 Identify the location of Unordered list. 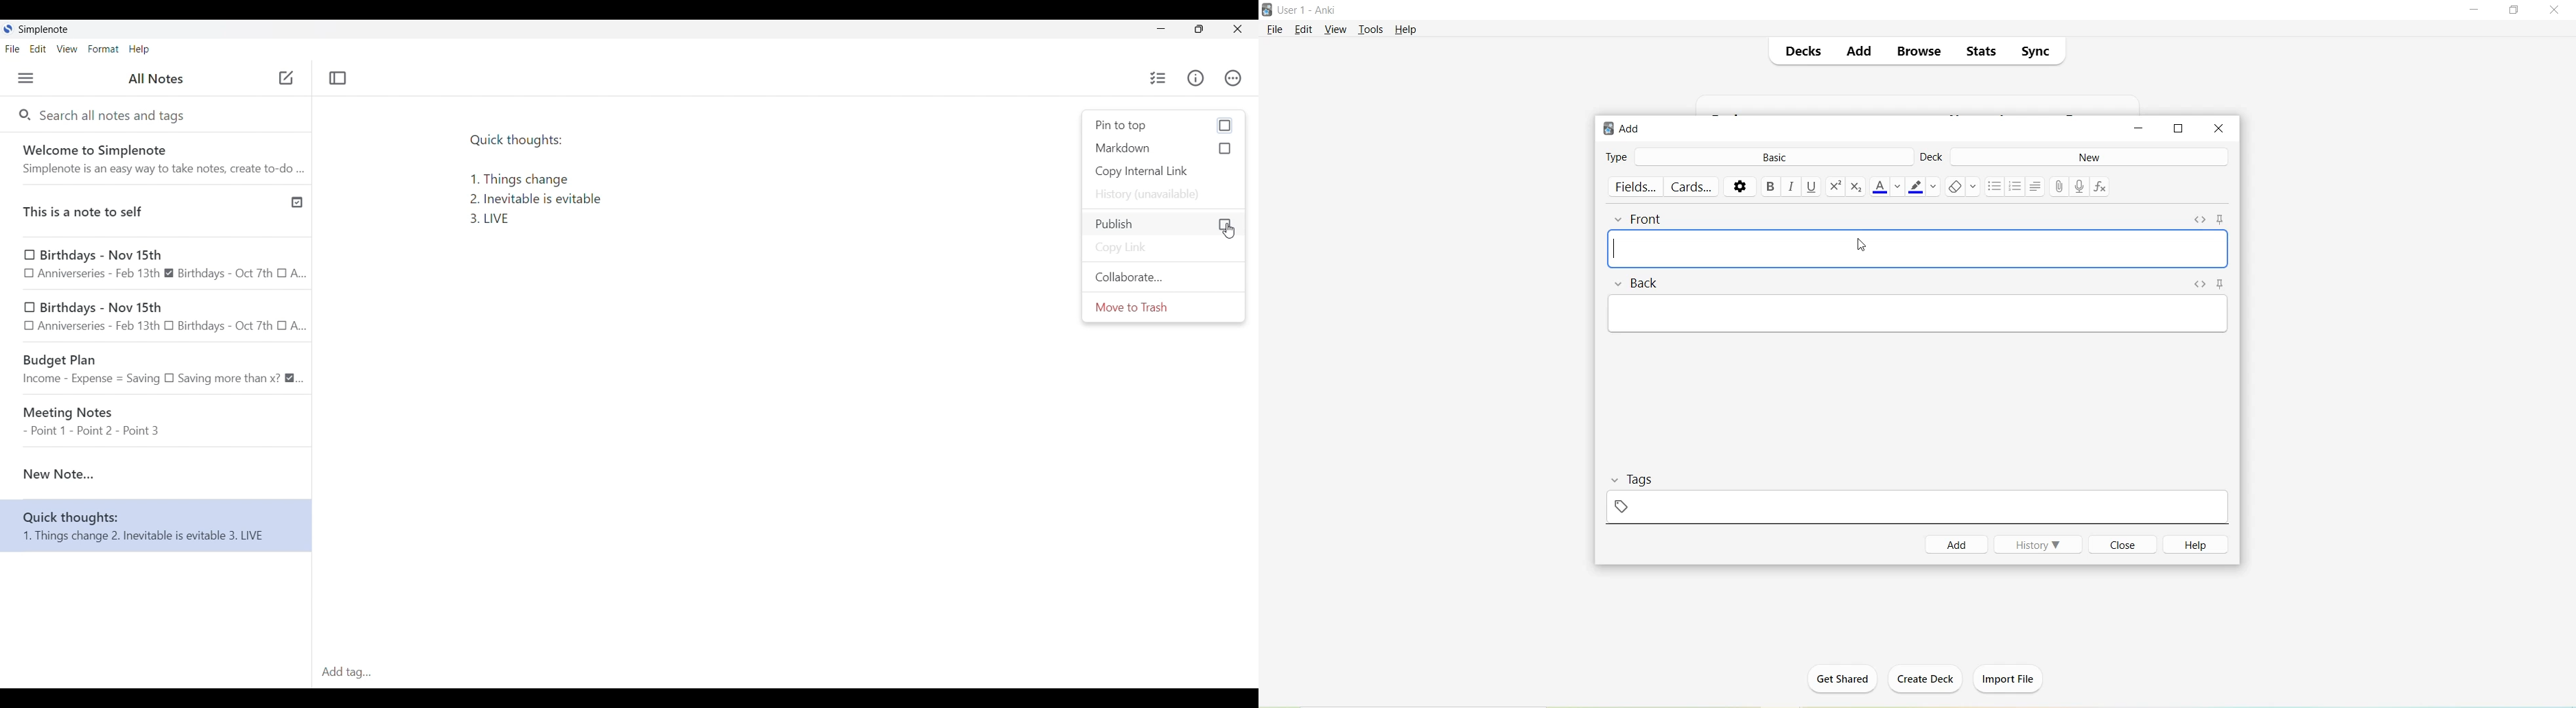
(1993, 187).